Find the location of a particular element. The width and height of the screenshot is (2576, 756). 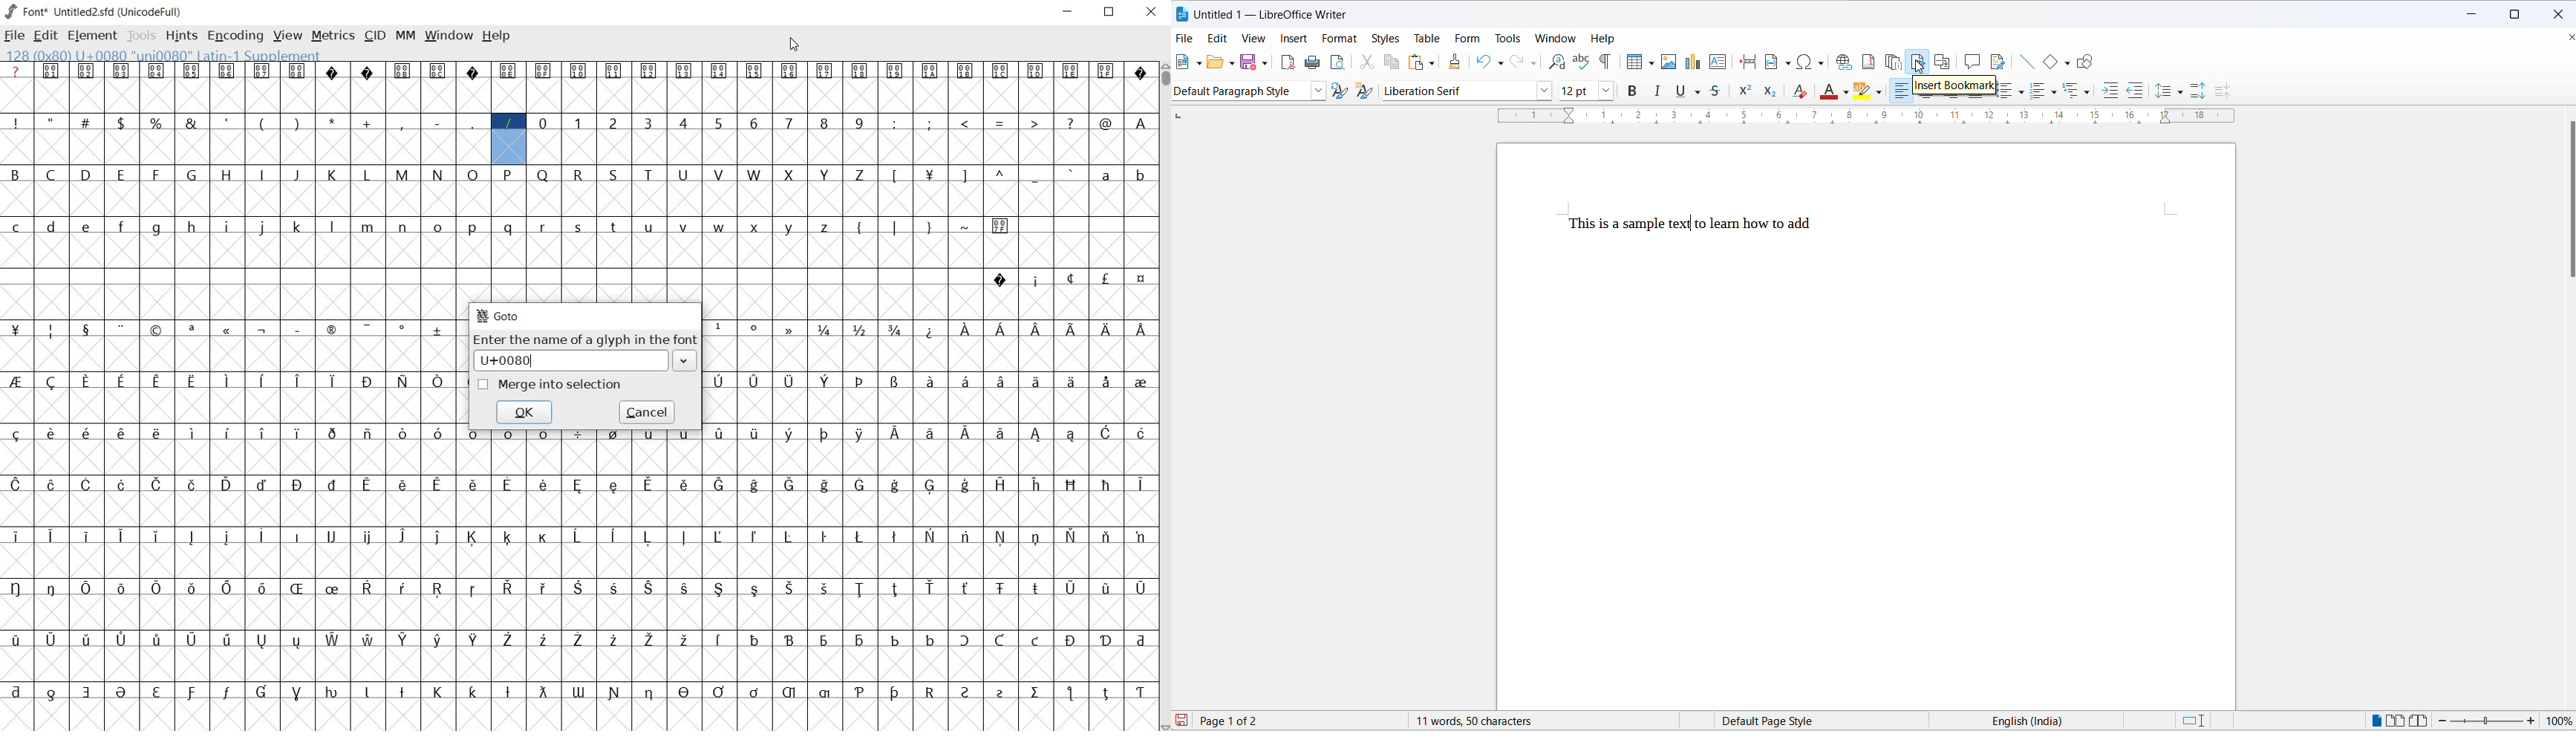

redo  options is located at coordinates (1534, 62).